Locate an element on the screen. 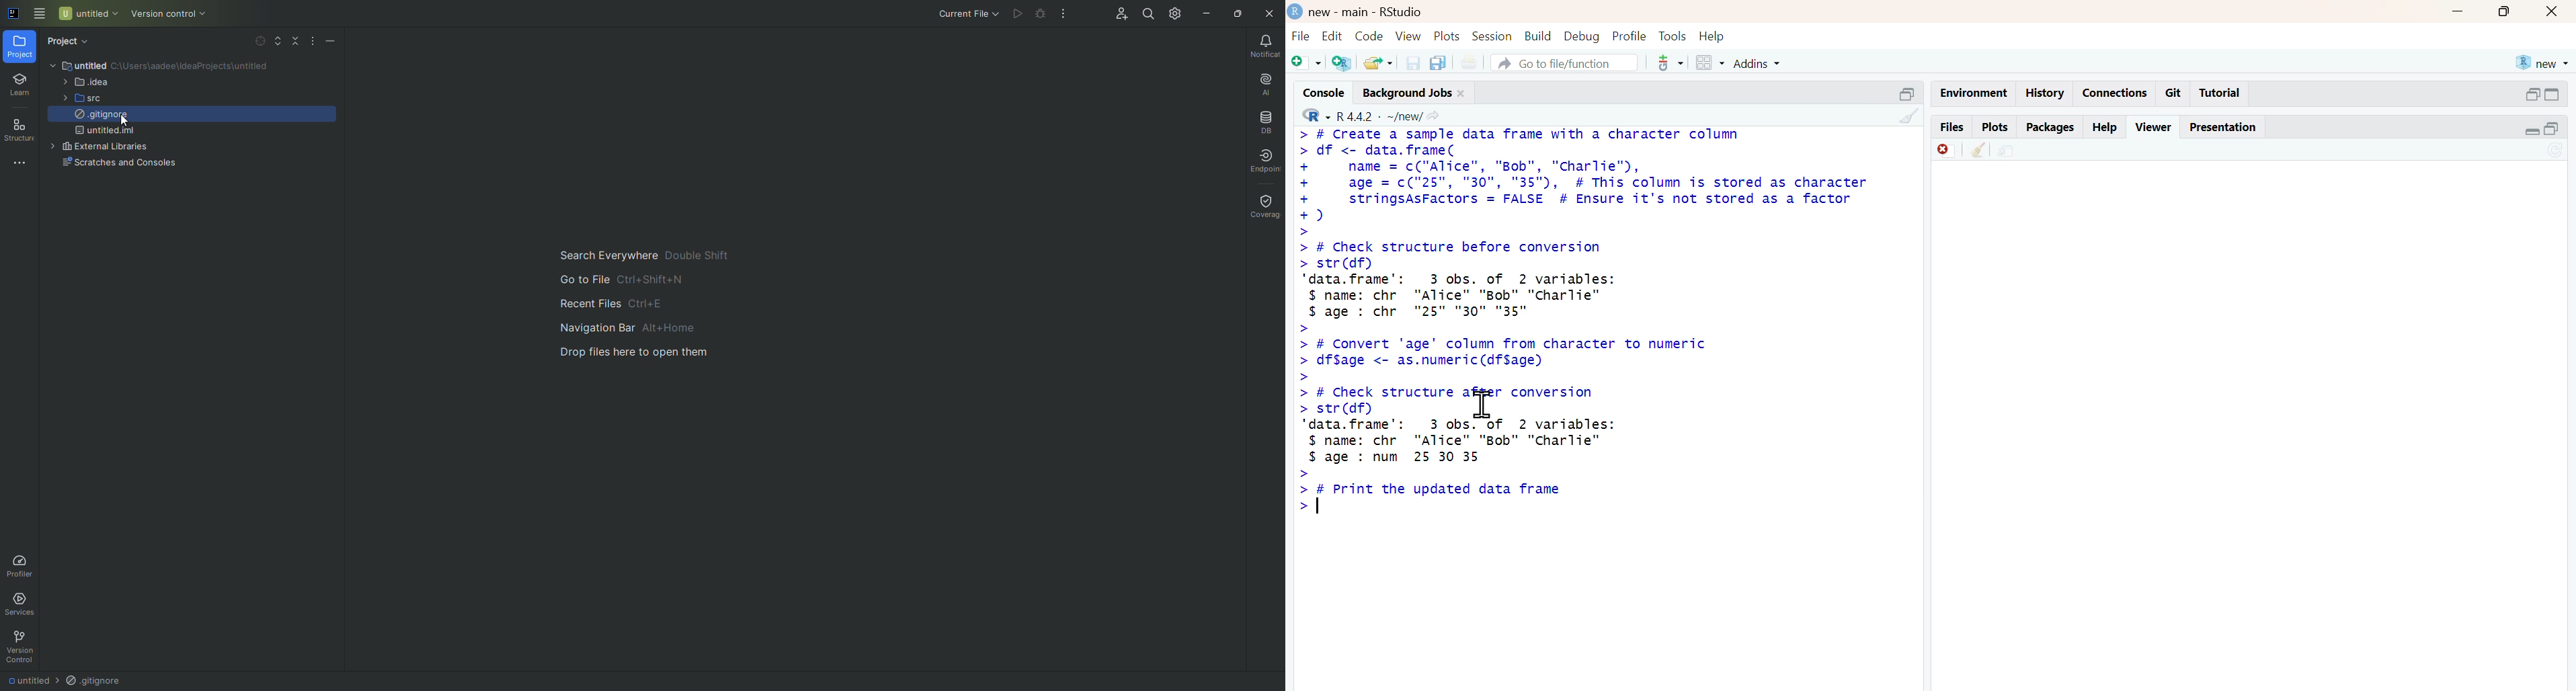  addins is located at coordinates (1757, 64).